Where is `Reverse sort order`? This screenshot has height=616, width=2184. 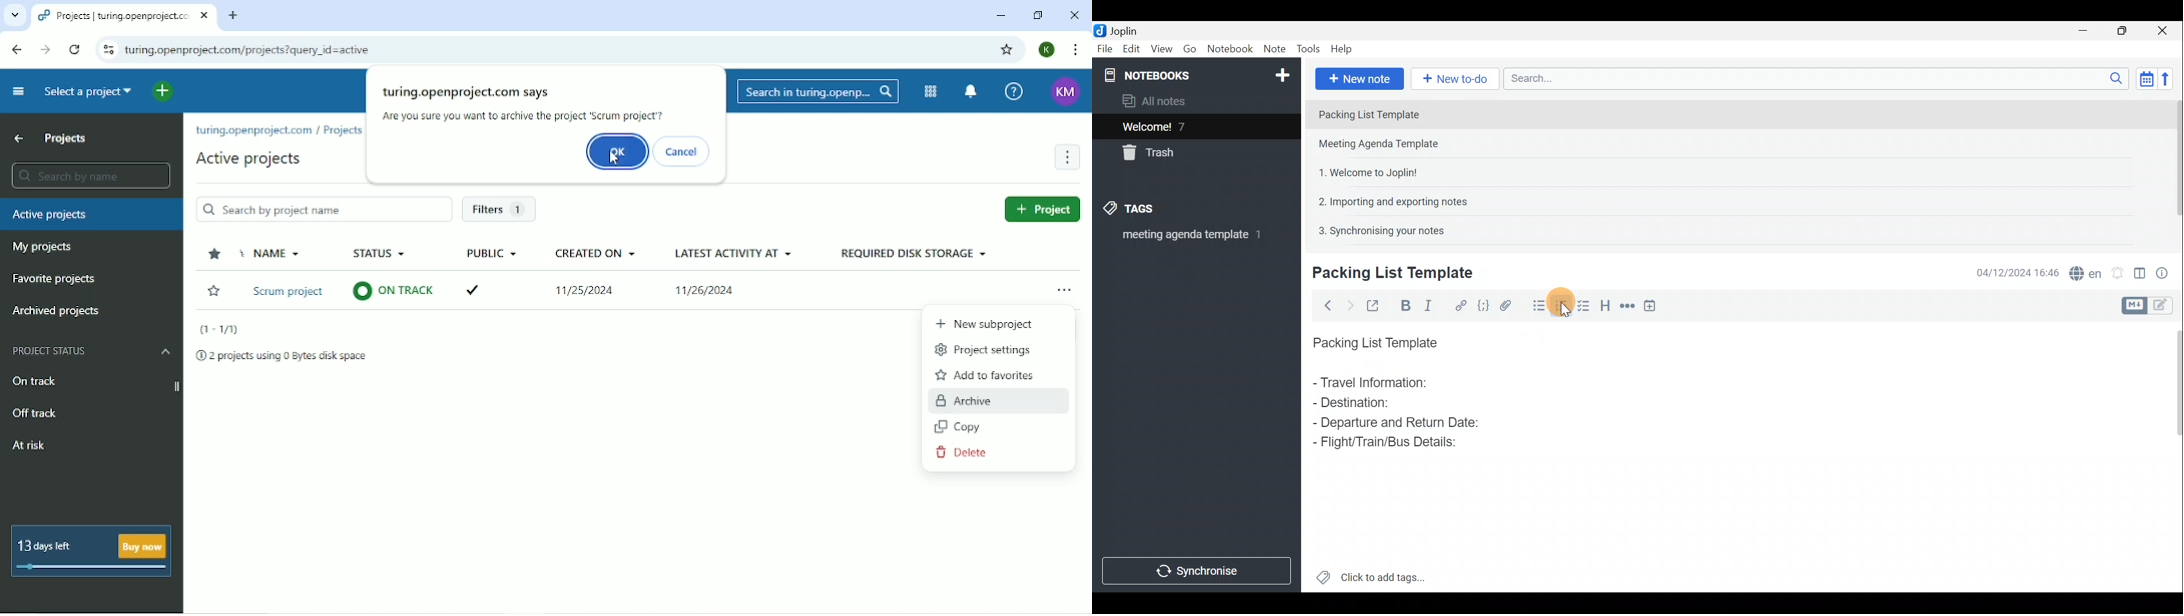 Reverse sort order is located at coordinates (2170, 78).